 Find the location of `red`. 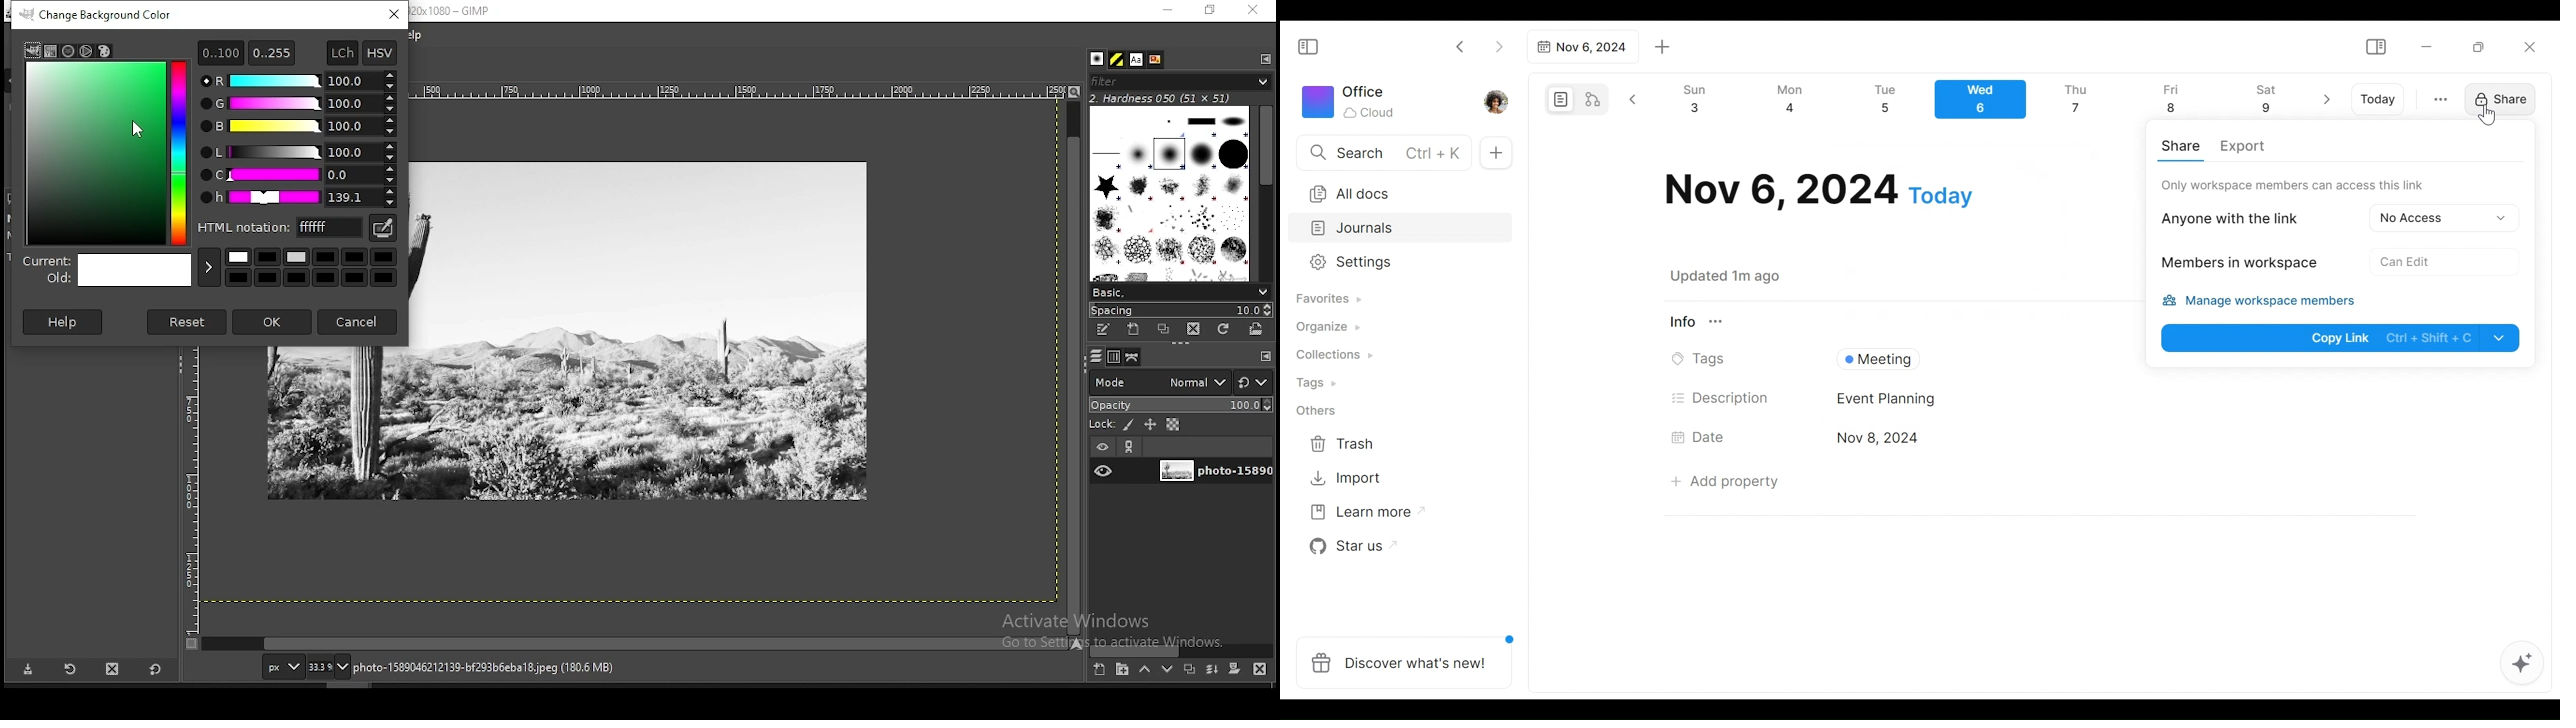

red is located at coordinates (298, 81).